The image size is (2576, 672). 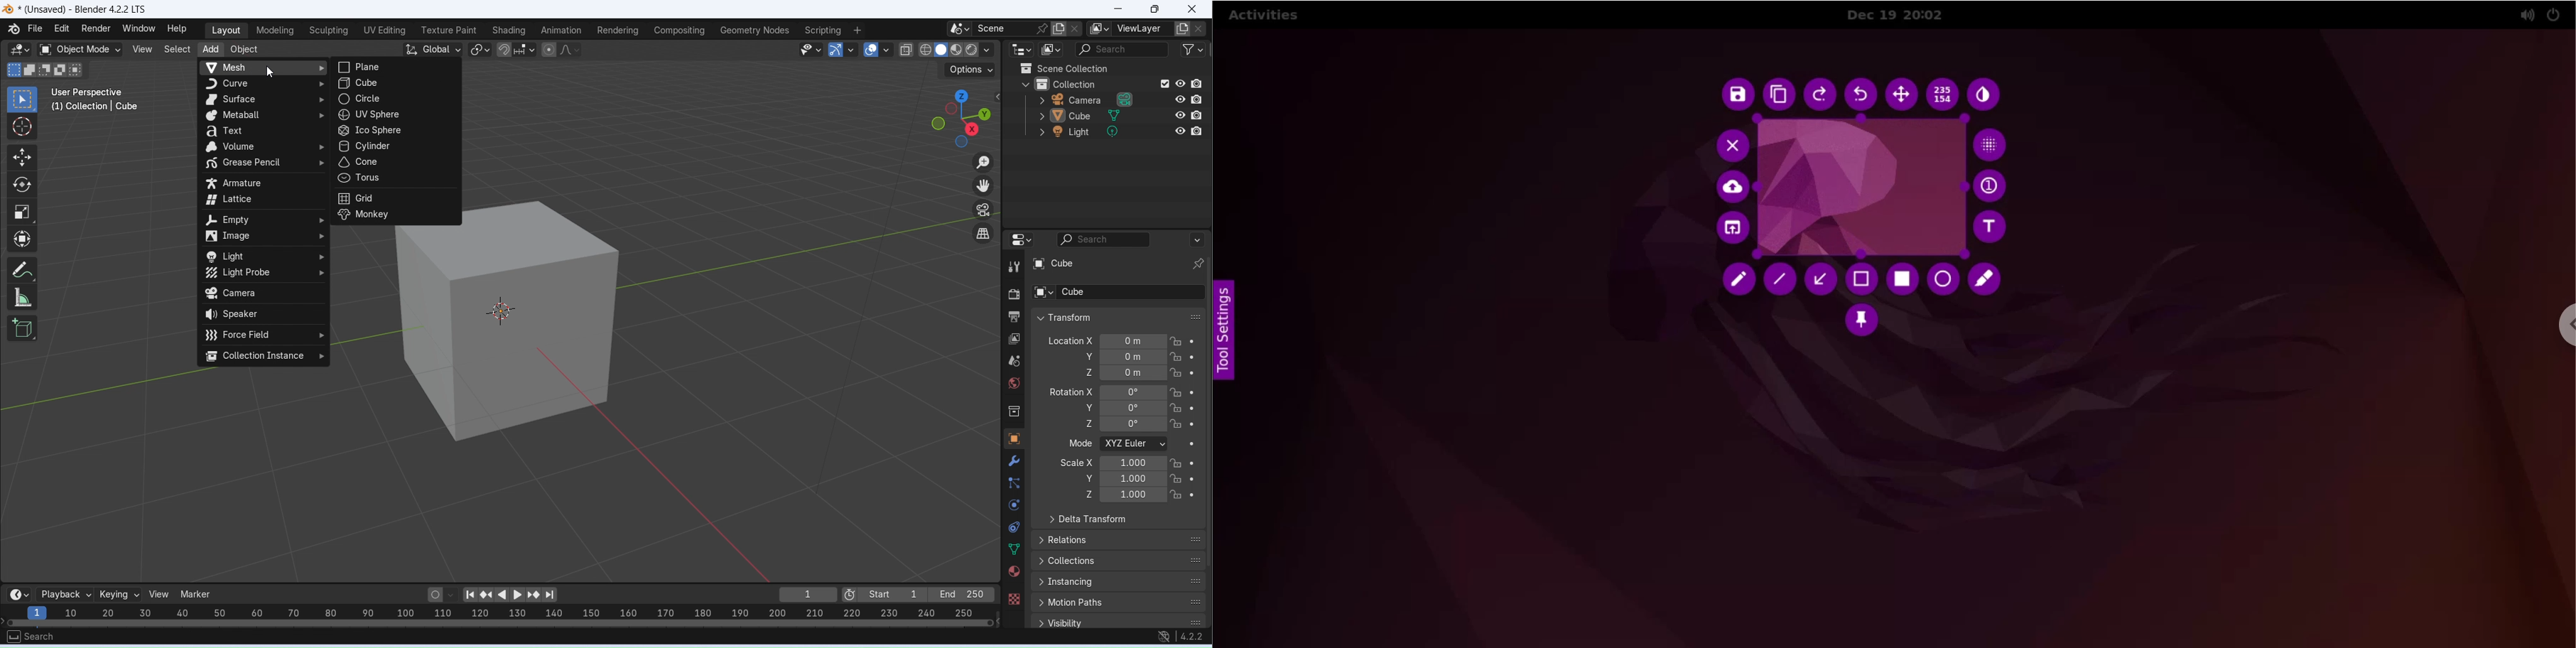 I want to click on Auto keying, so click(x=434, y=594).